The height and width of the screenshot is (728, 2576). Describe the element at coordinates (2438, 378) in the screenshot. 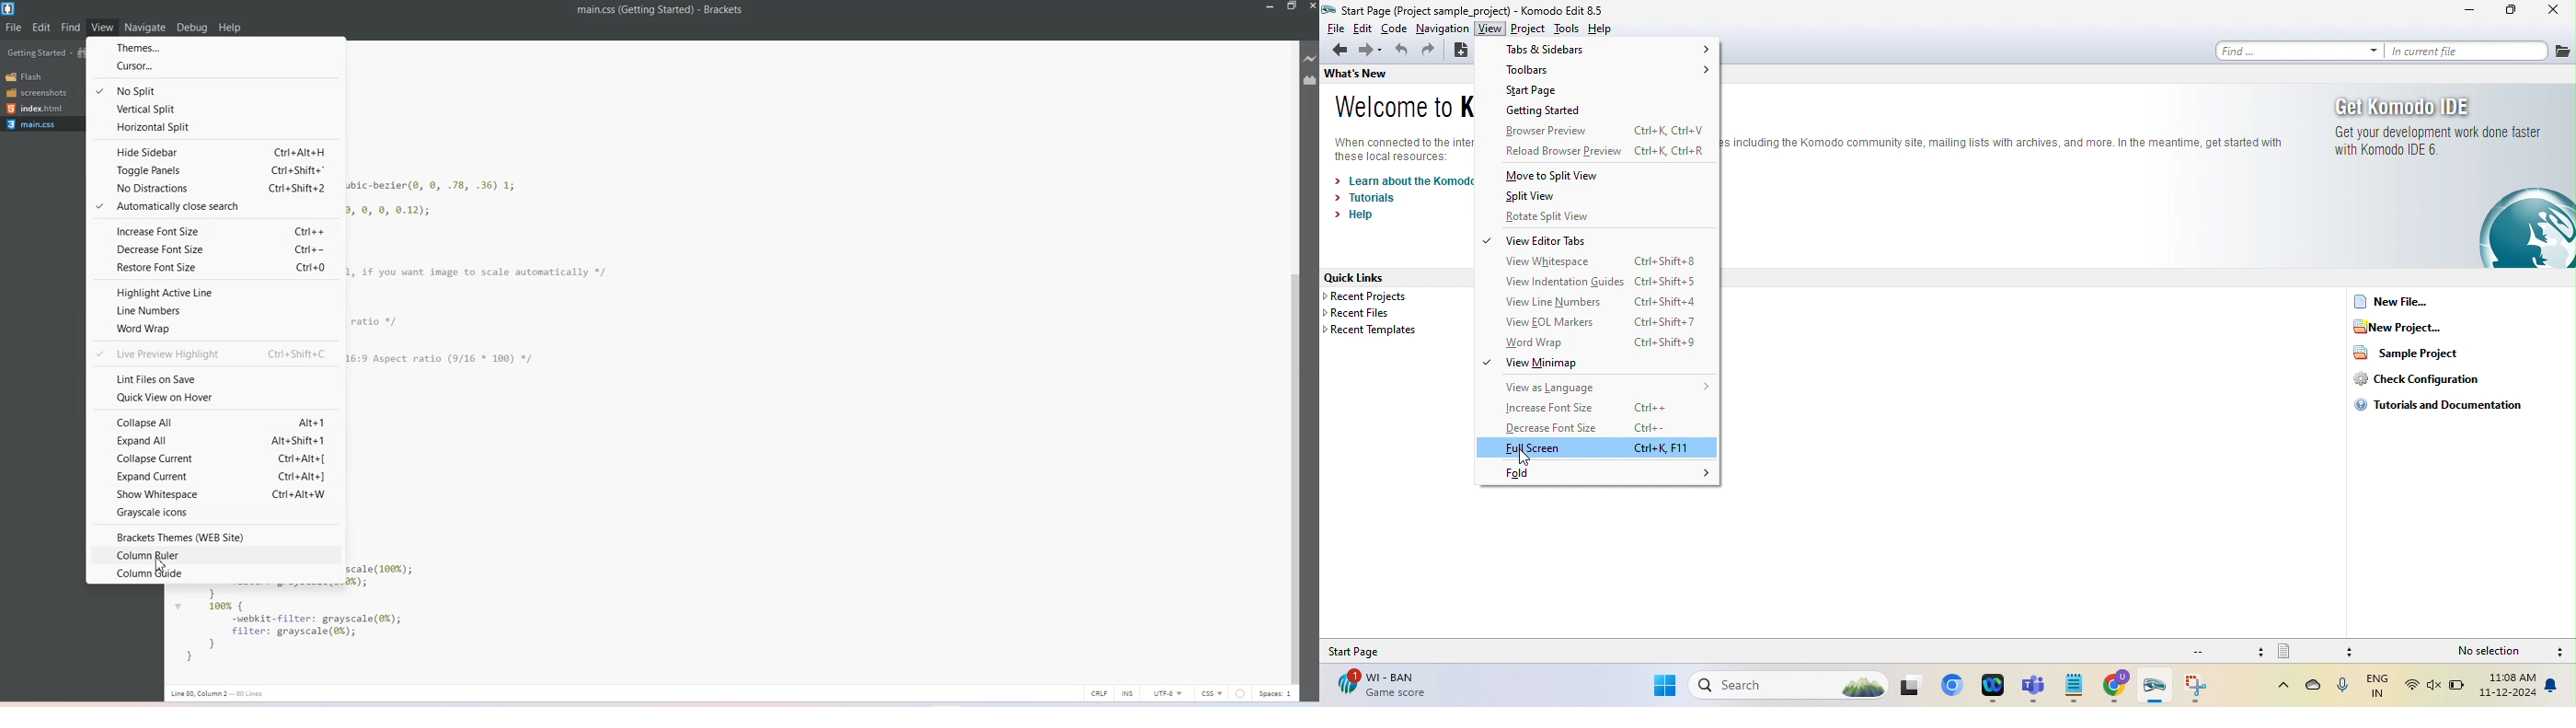

I see `check configuration` at that location.